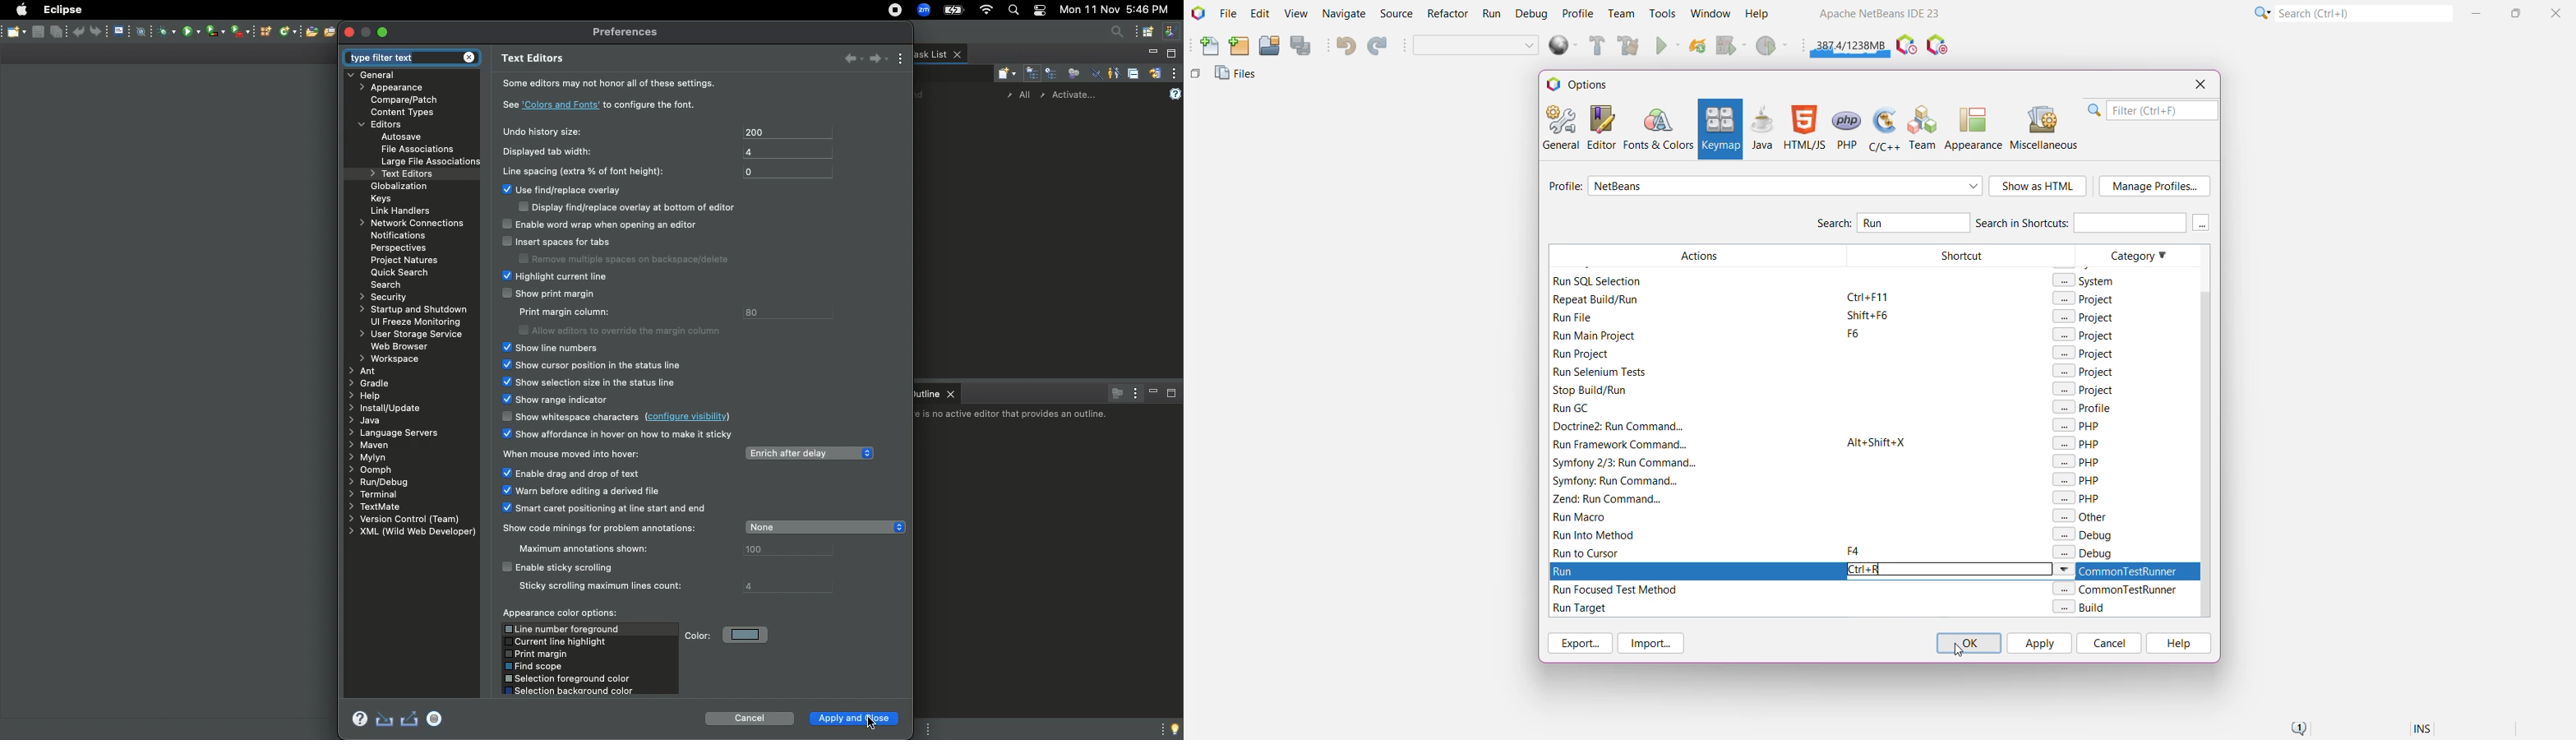  I want to click on Type filter text, so click(410, 57).